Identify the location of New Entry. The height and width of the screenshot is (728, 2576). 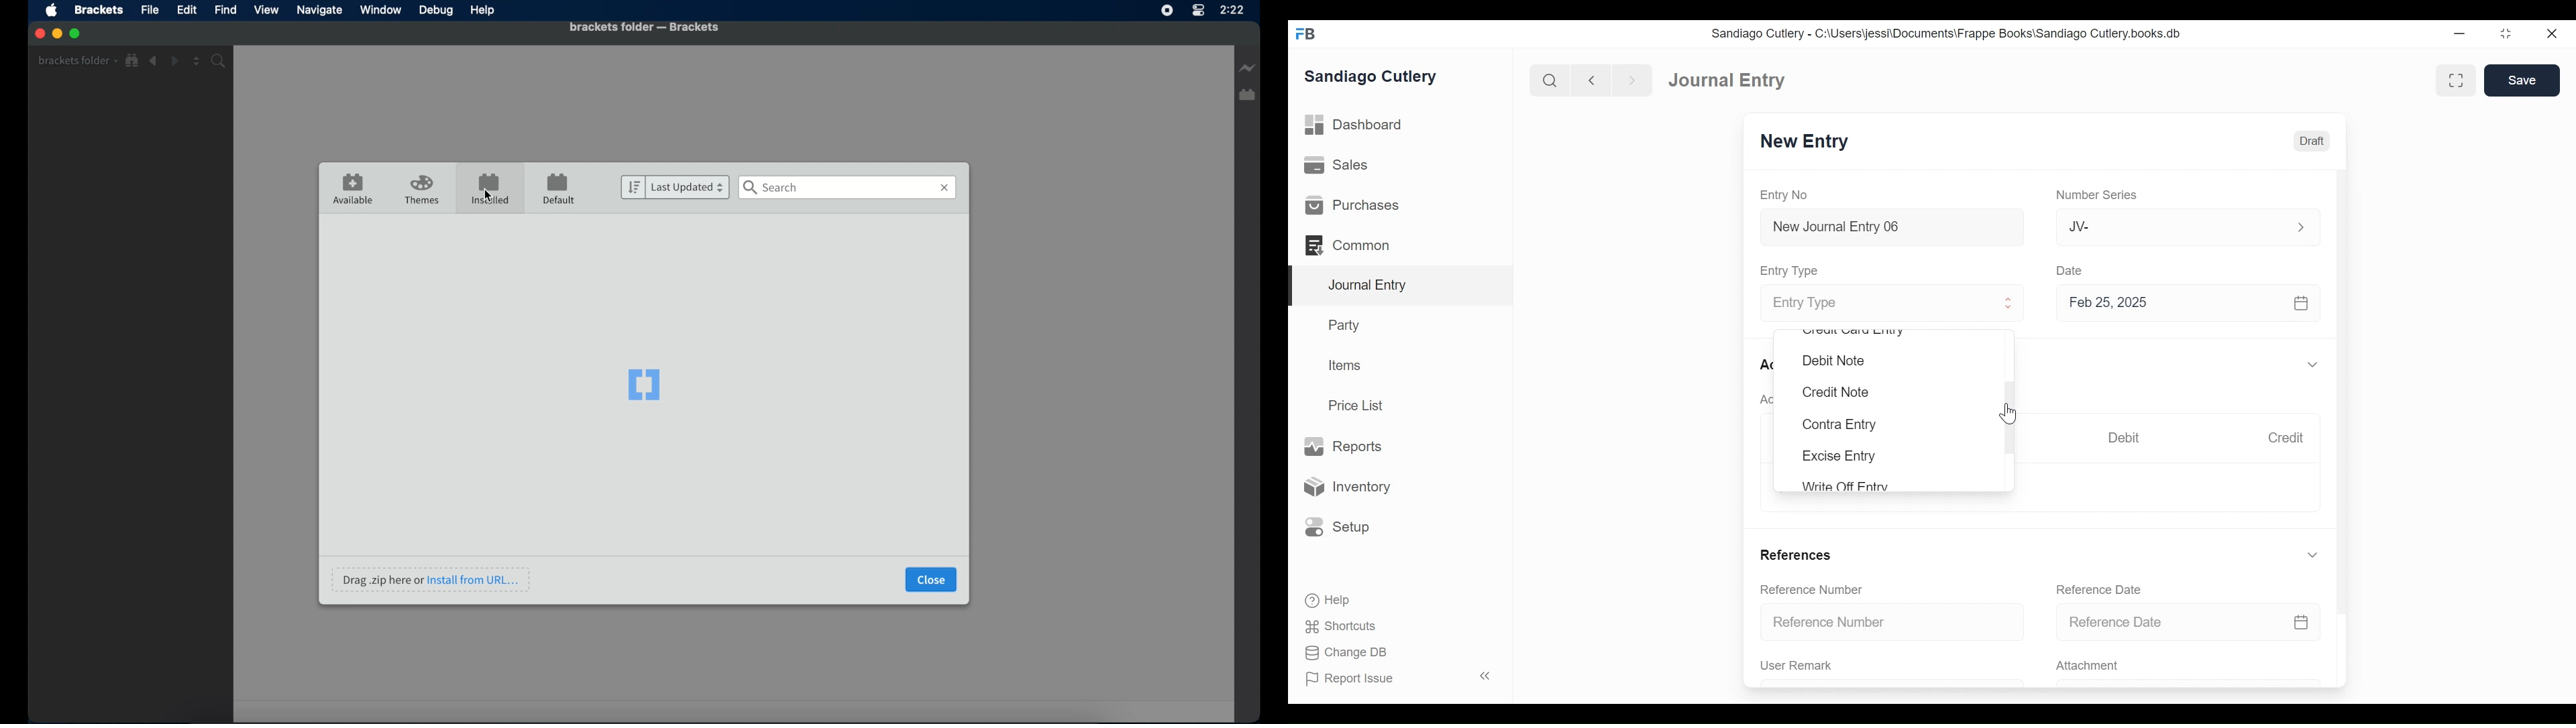
(1805, 141).